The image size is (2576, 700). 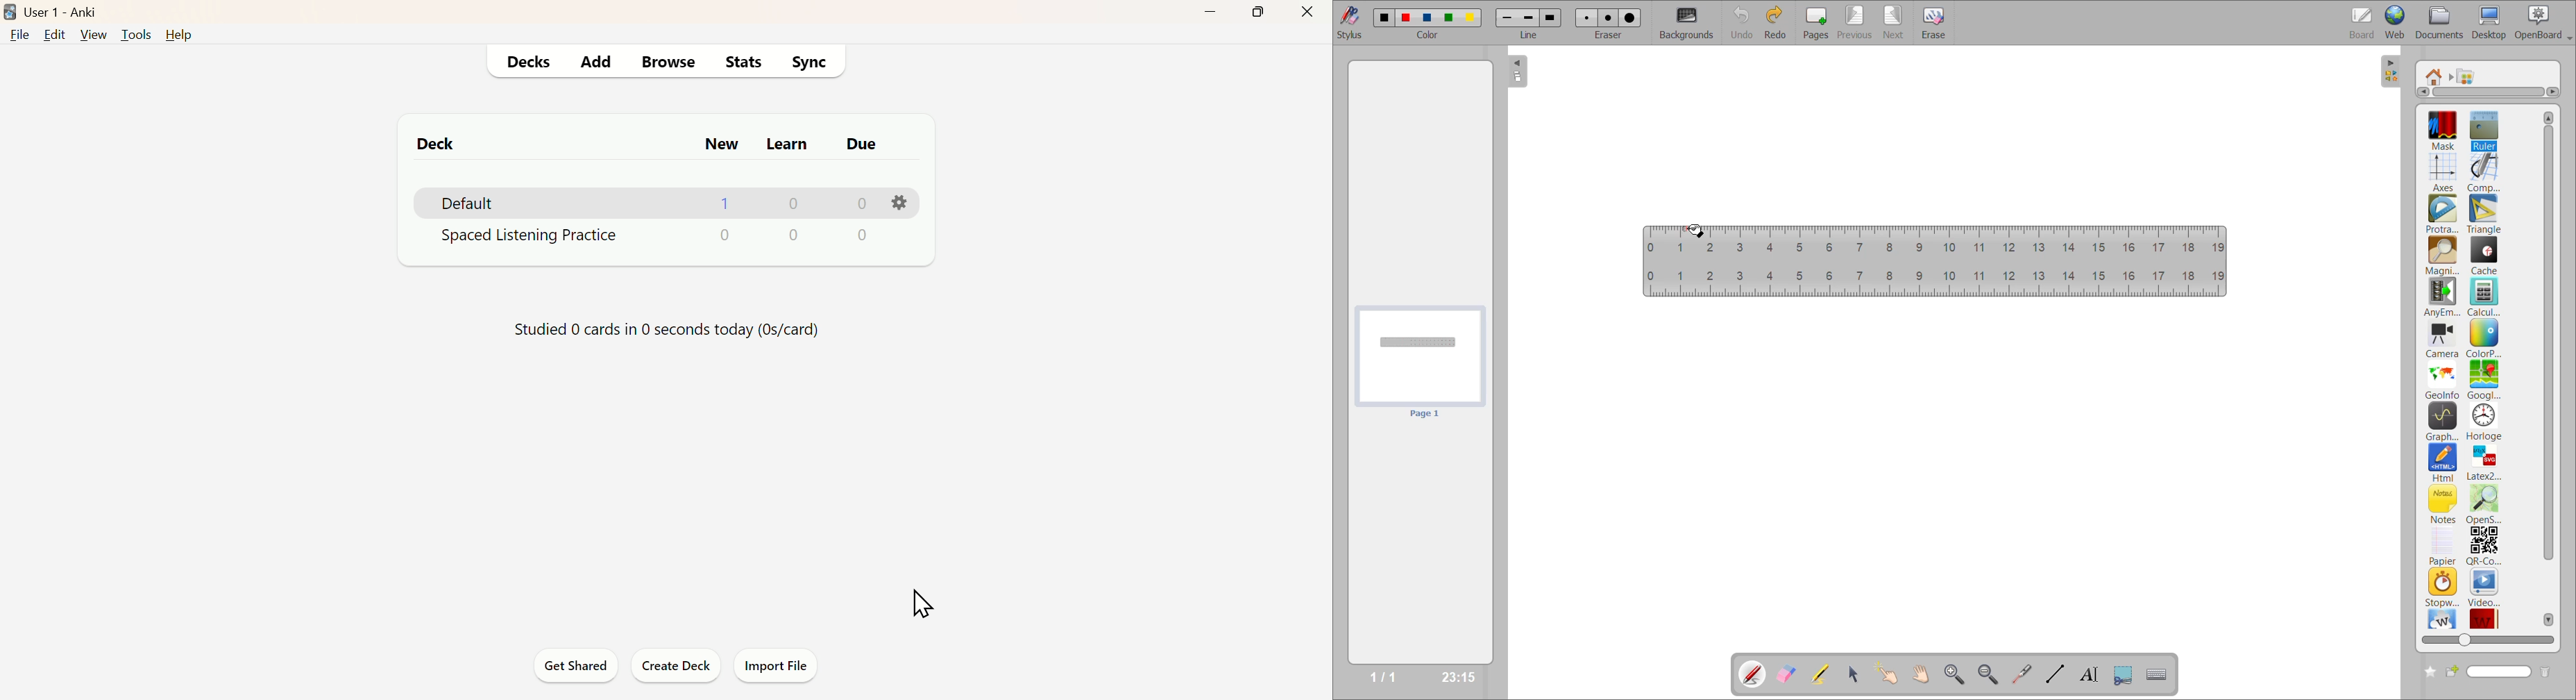 I want to click on line , so click(x=1530, y=34).